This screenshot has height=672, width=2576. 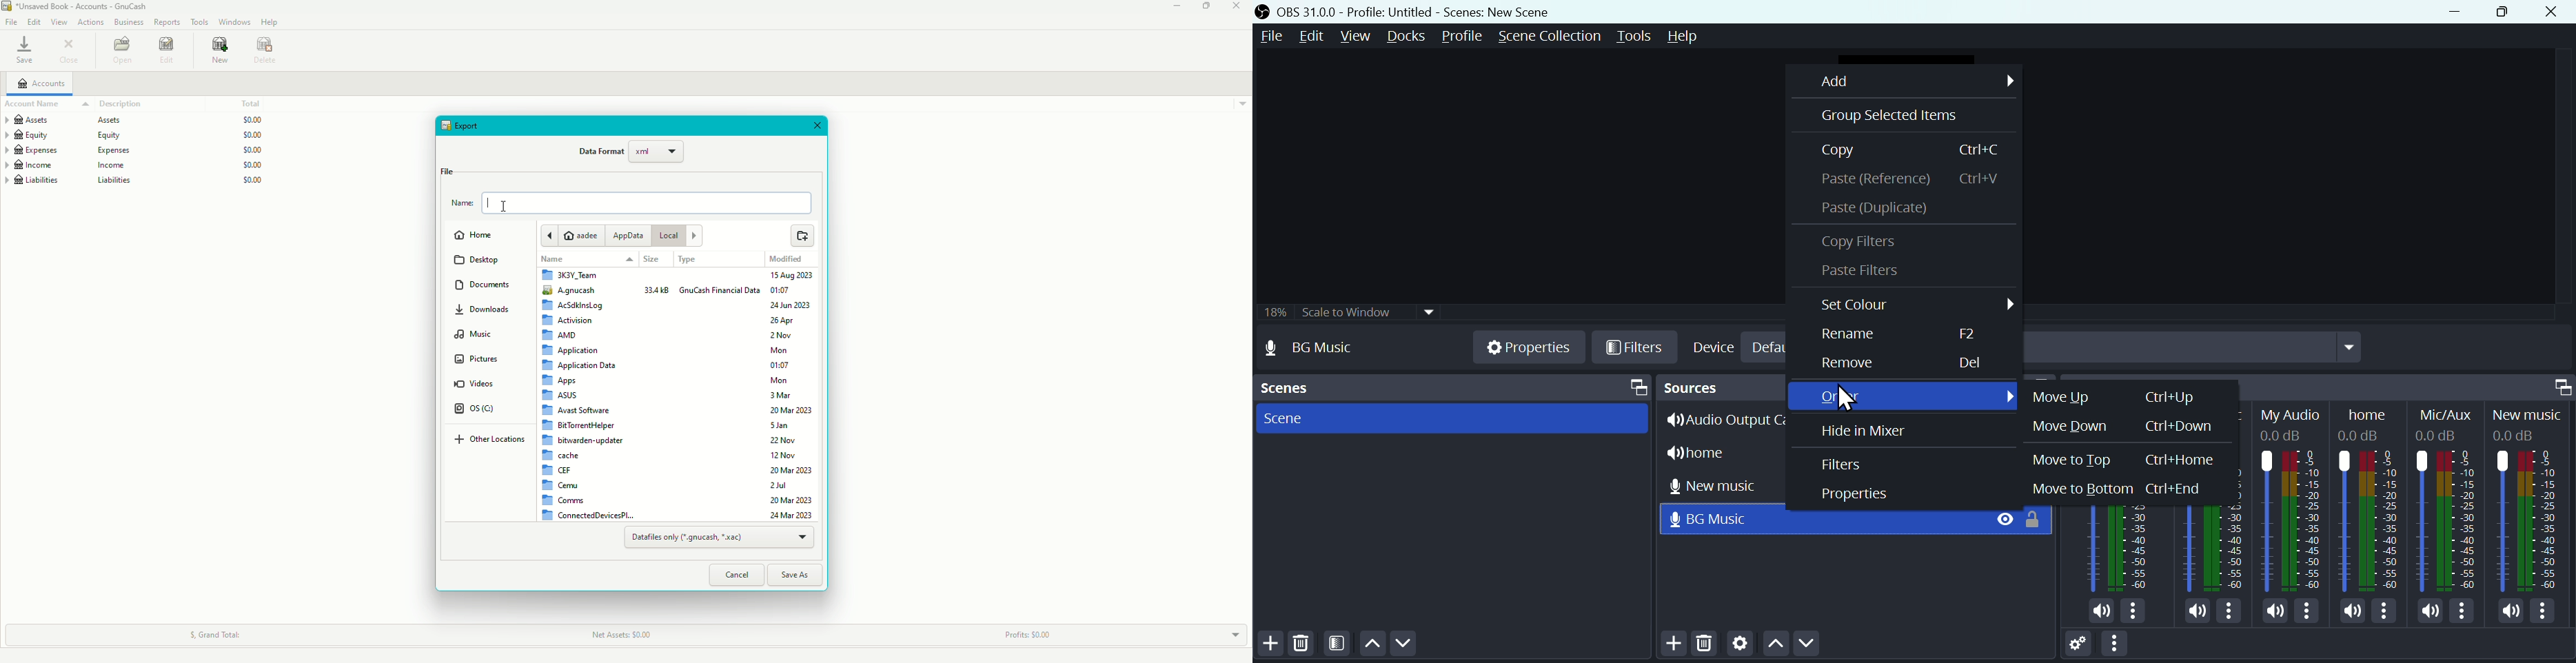 I want to click on Rename, so click(x=1897, y=337).